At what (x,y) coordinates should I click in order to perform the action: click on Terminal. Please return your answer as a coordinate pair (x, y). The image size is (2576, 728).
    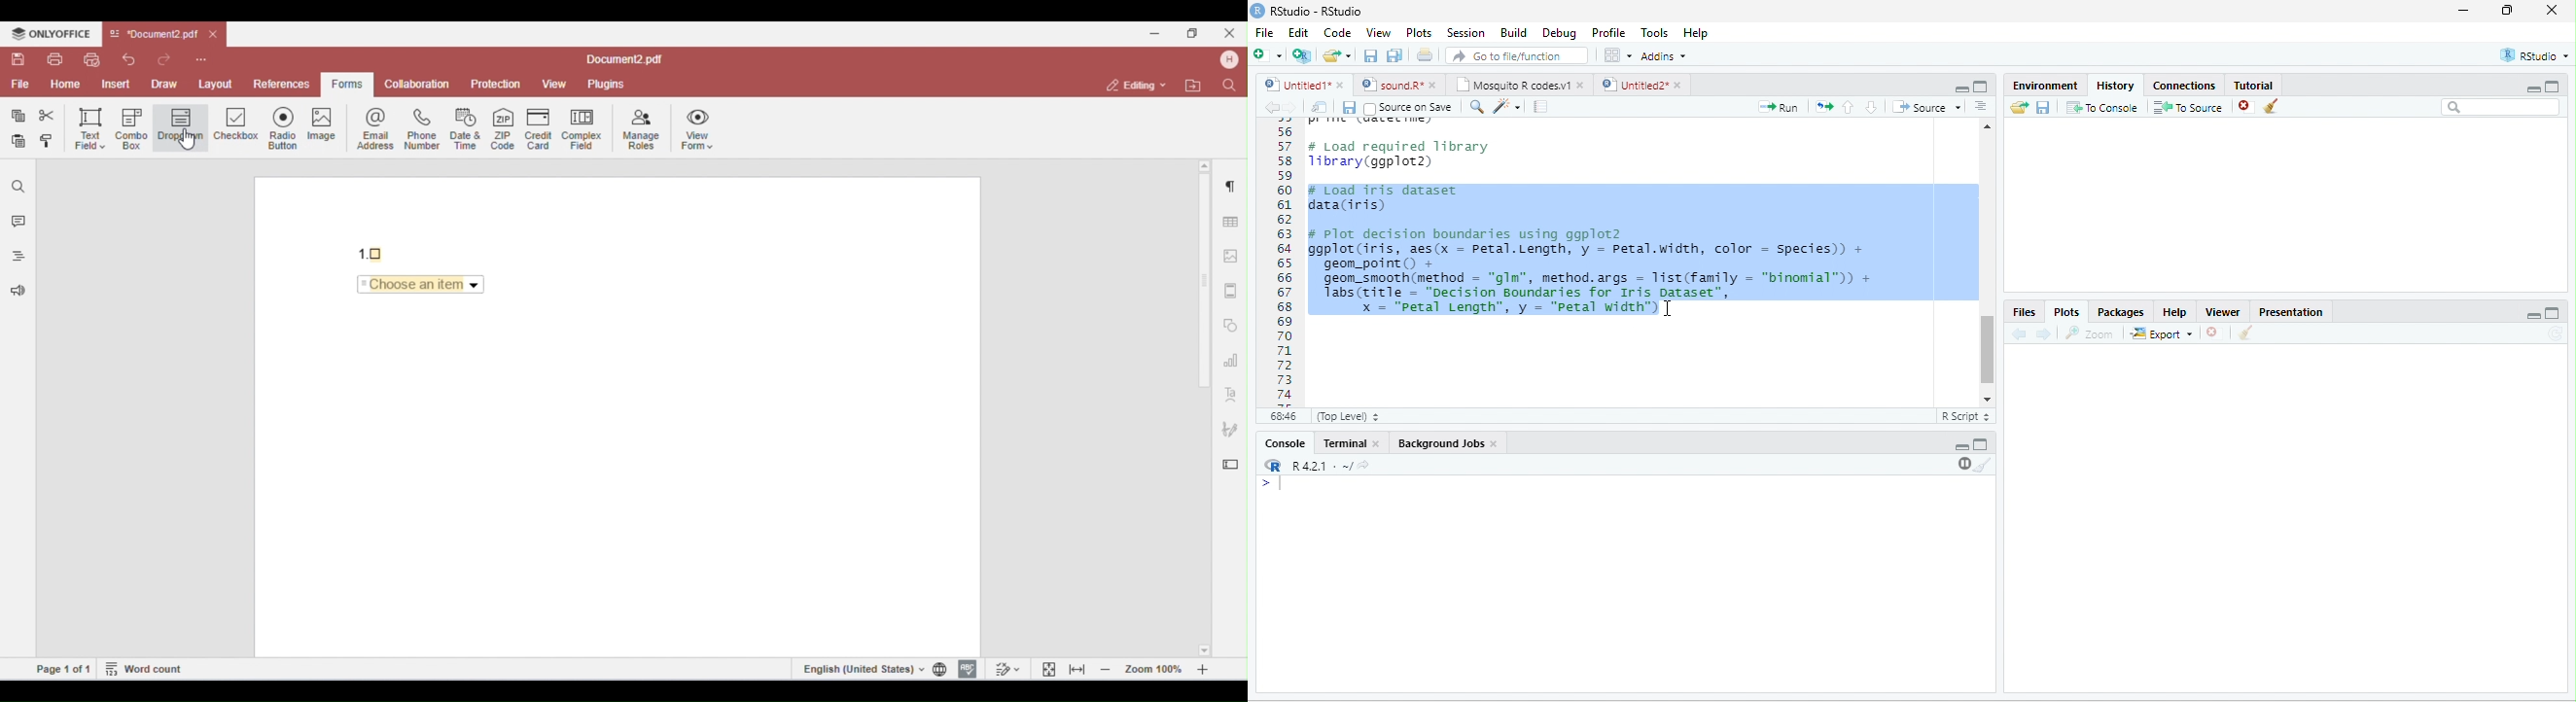
    Looking at the image, I should click on (1342, 442).